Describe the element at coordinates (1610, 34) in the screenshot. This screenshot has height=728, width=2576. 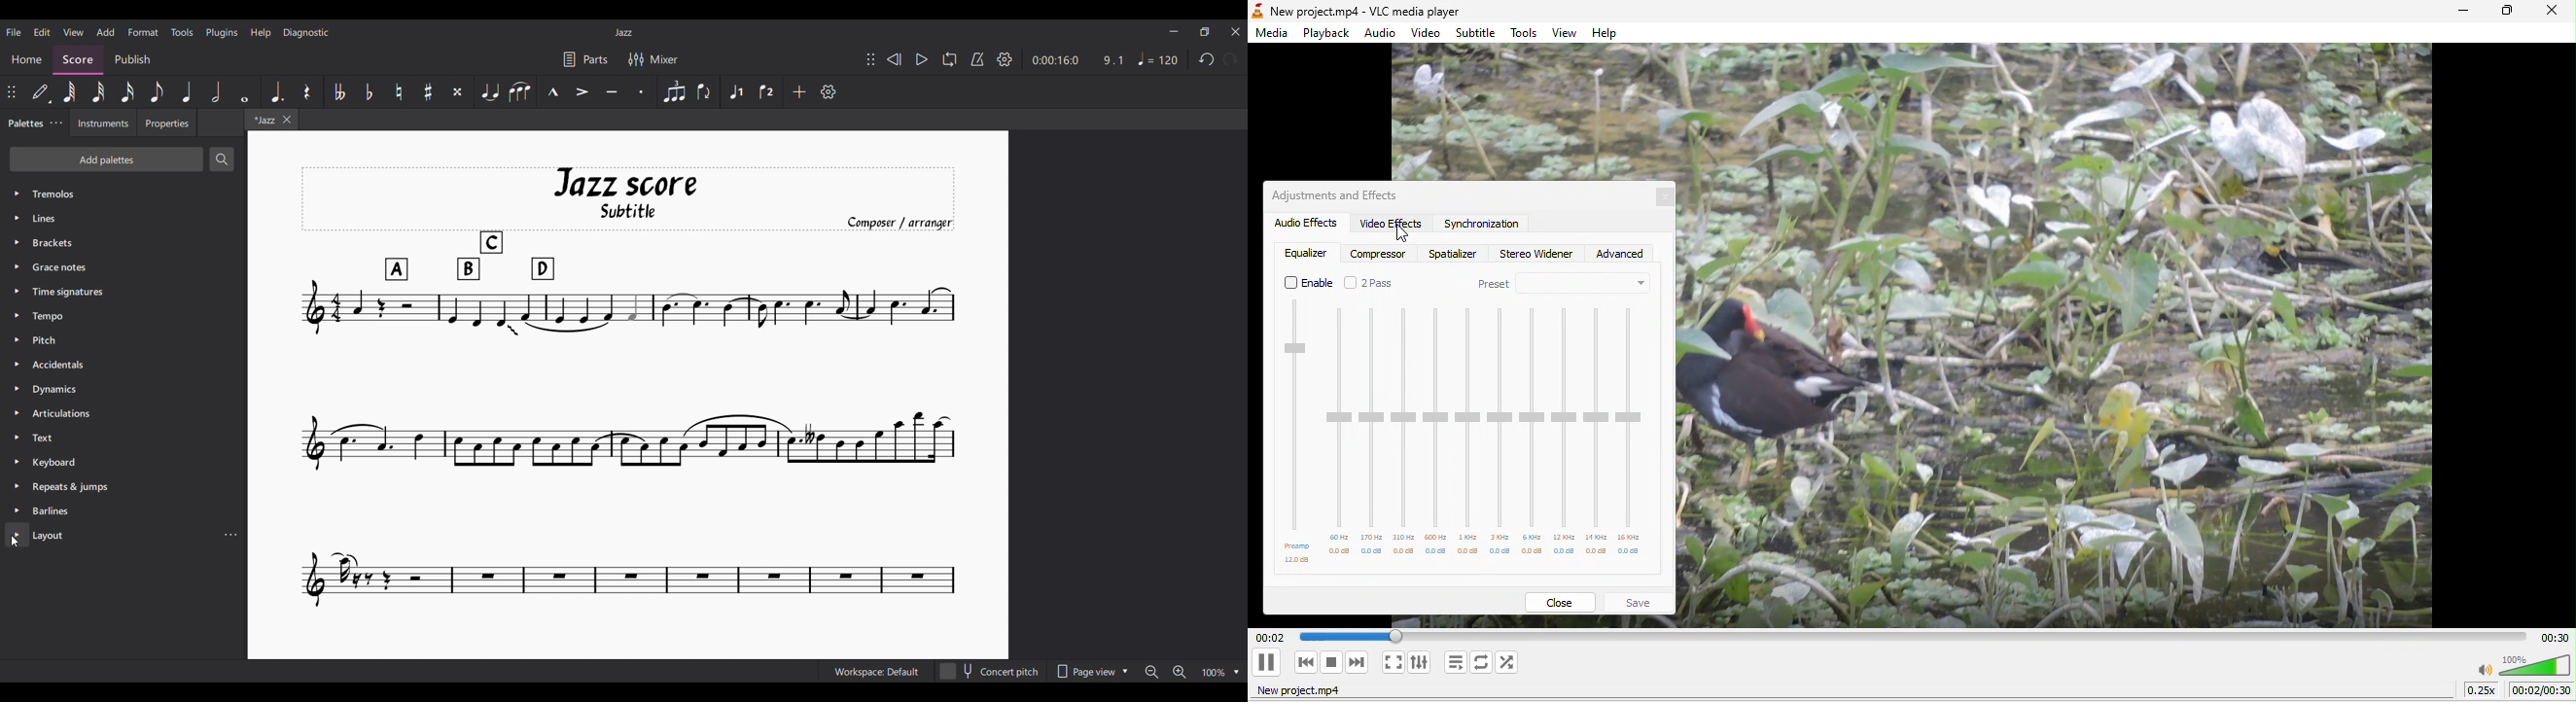
I see `help` at that location.